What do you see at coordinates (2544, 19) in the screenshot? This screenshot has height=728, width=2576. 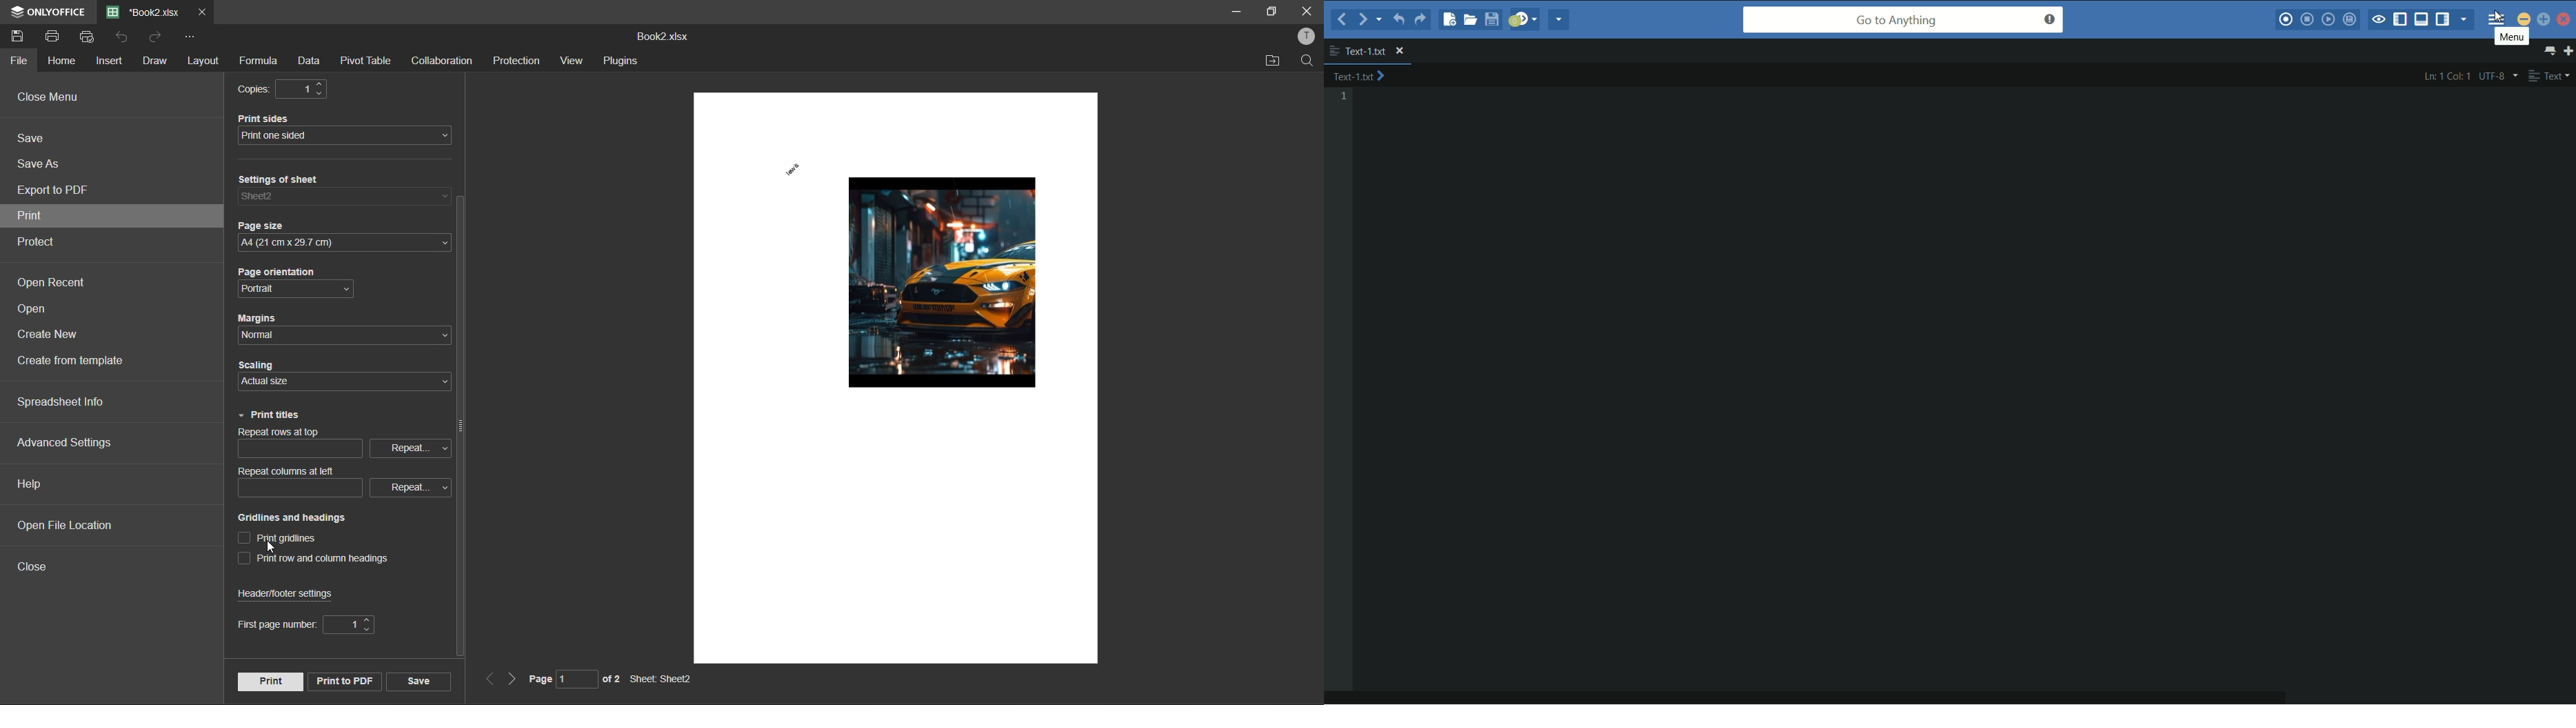 I see `maximize` at bounding box center [2544, 19].